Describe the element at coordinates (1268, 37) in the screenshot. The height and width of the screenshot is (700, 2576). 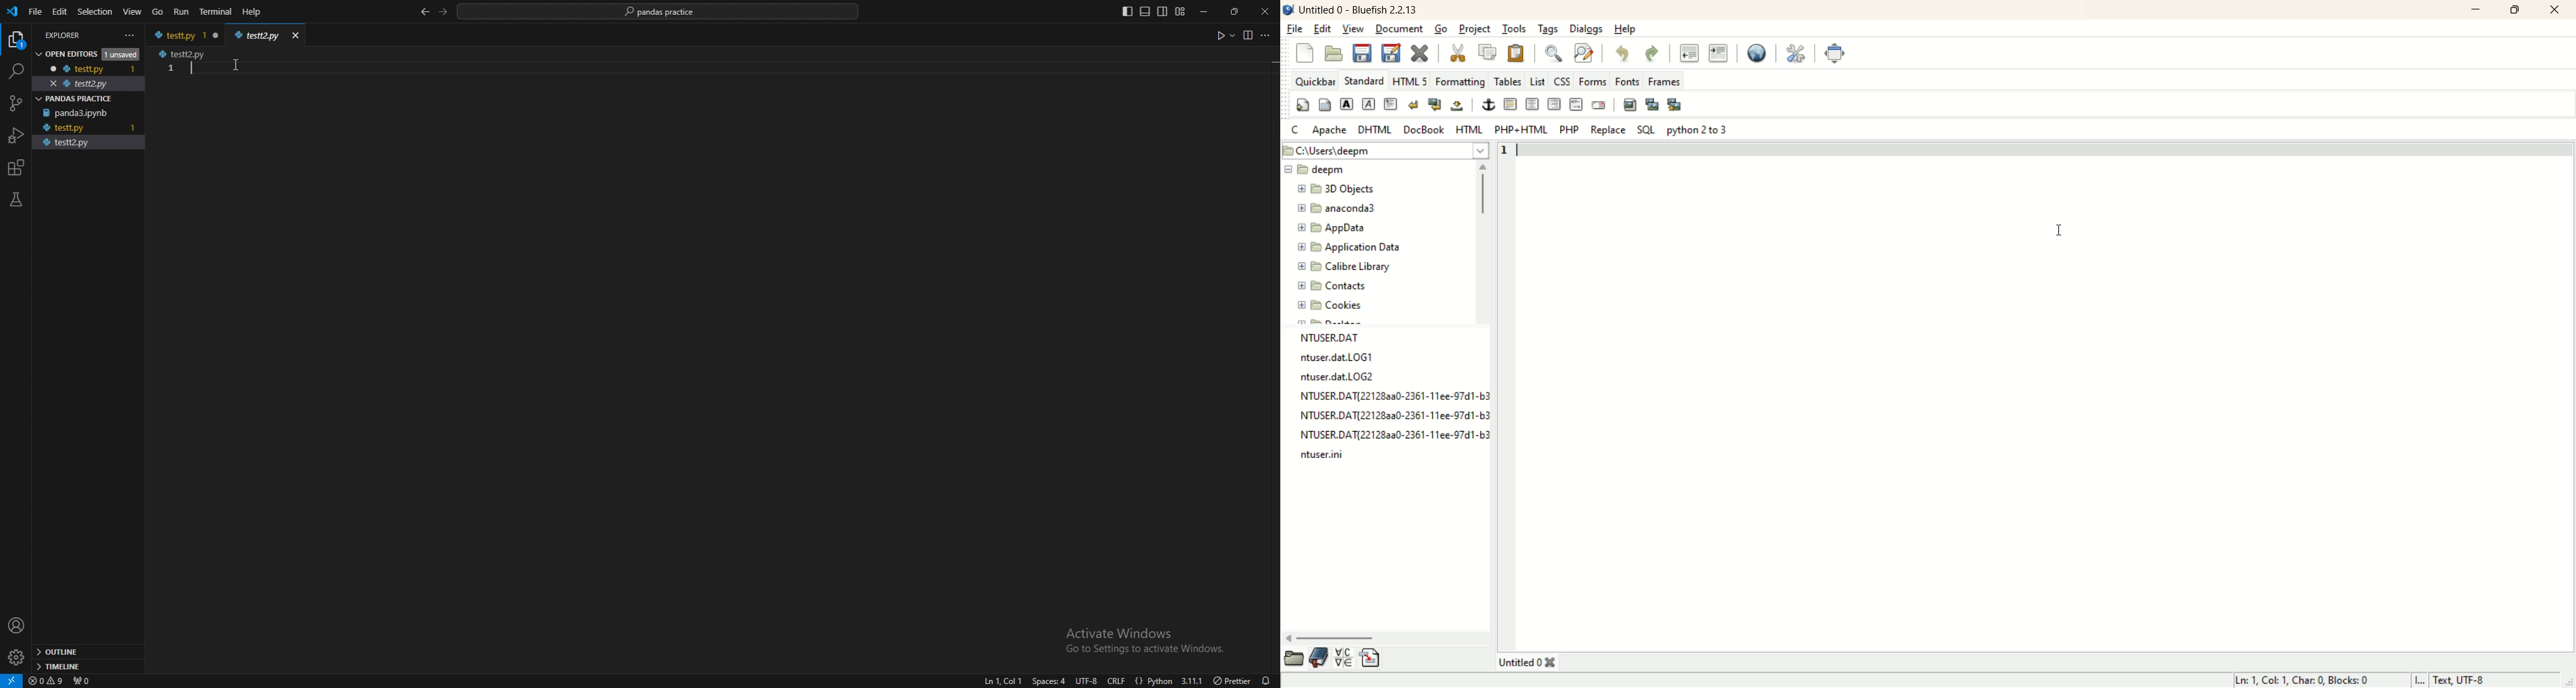
I see `more options` at that location.